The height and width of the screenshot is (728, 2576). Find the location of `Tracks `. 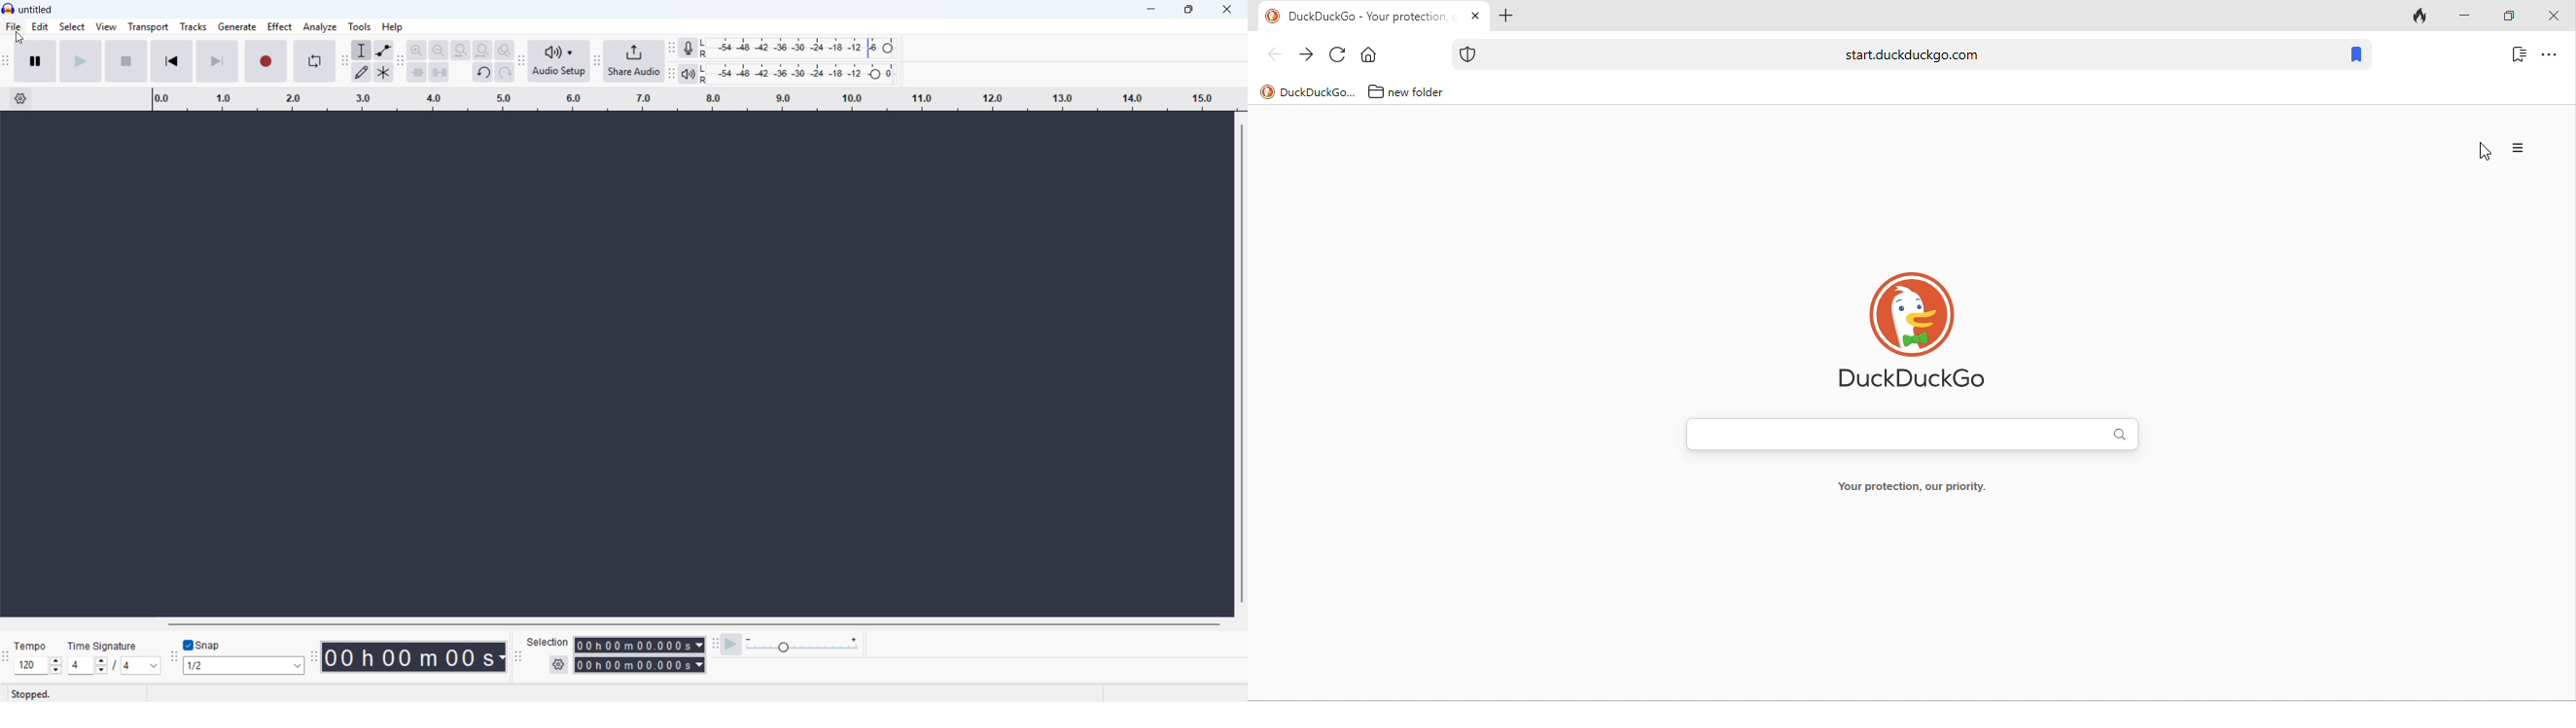

Tracks  is located at coordinates (194, 26).